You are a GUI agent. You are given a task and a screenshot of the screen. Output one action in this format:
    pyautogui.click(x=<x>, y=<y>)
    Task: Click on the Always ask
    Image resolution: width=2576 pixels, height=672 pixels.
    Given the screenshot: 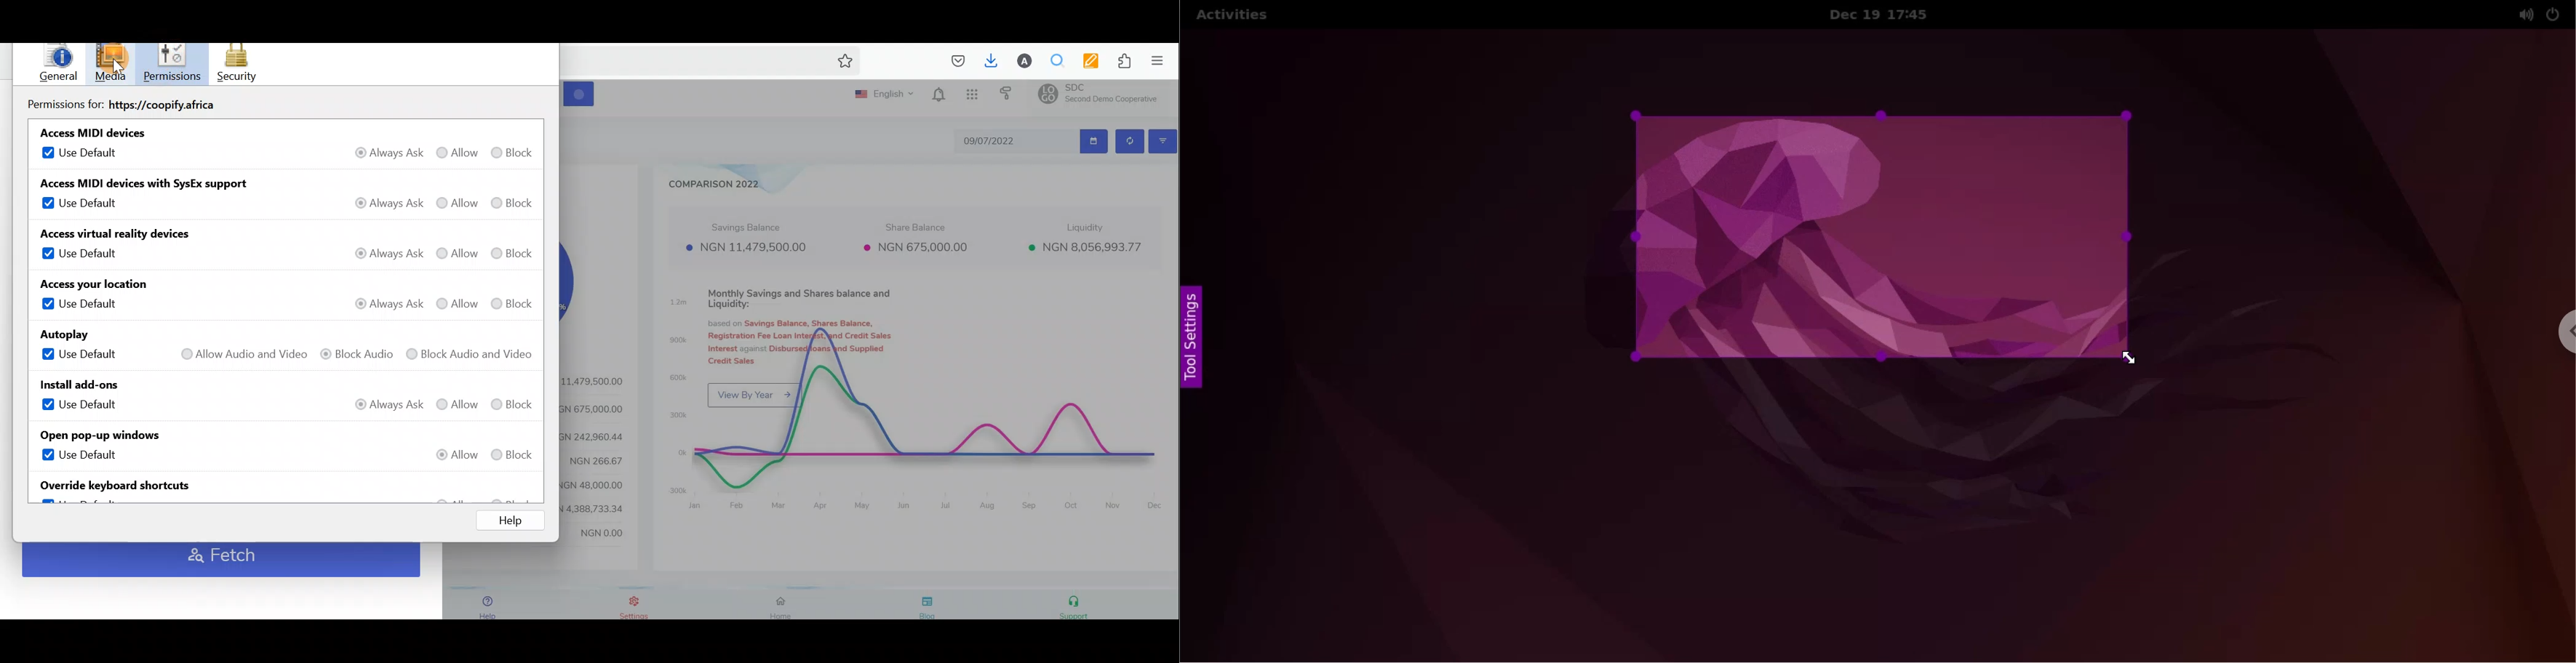 What is the action you would take?
    pyautogui.click(x=385, y=204)
    